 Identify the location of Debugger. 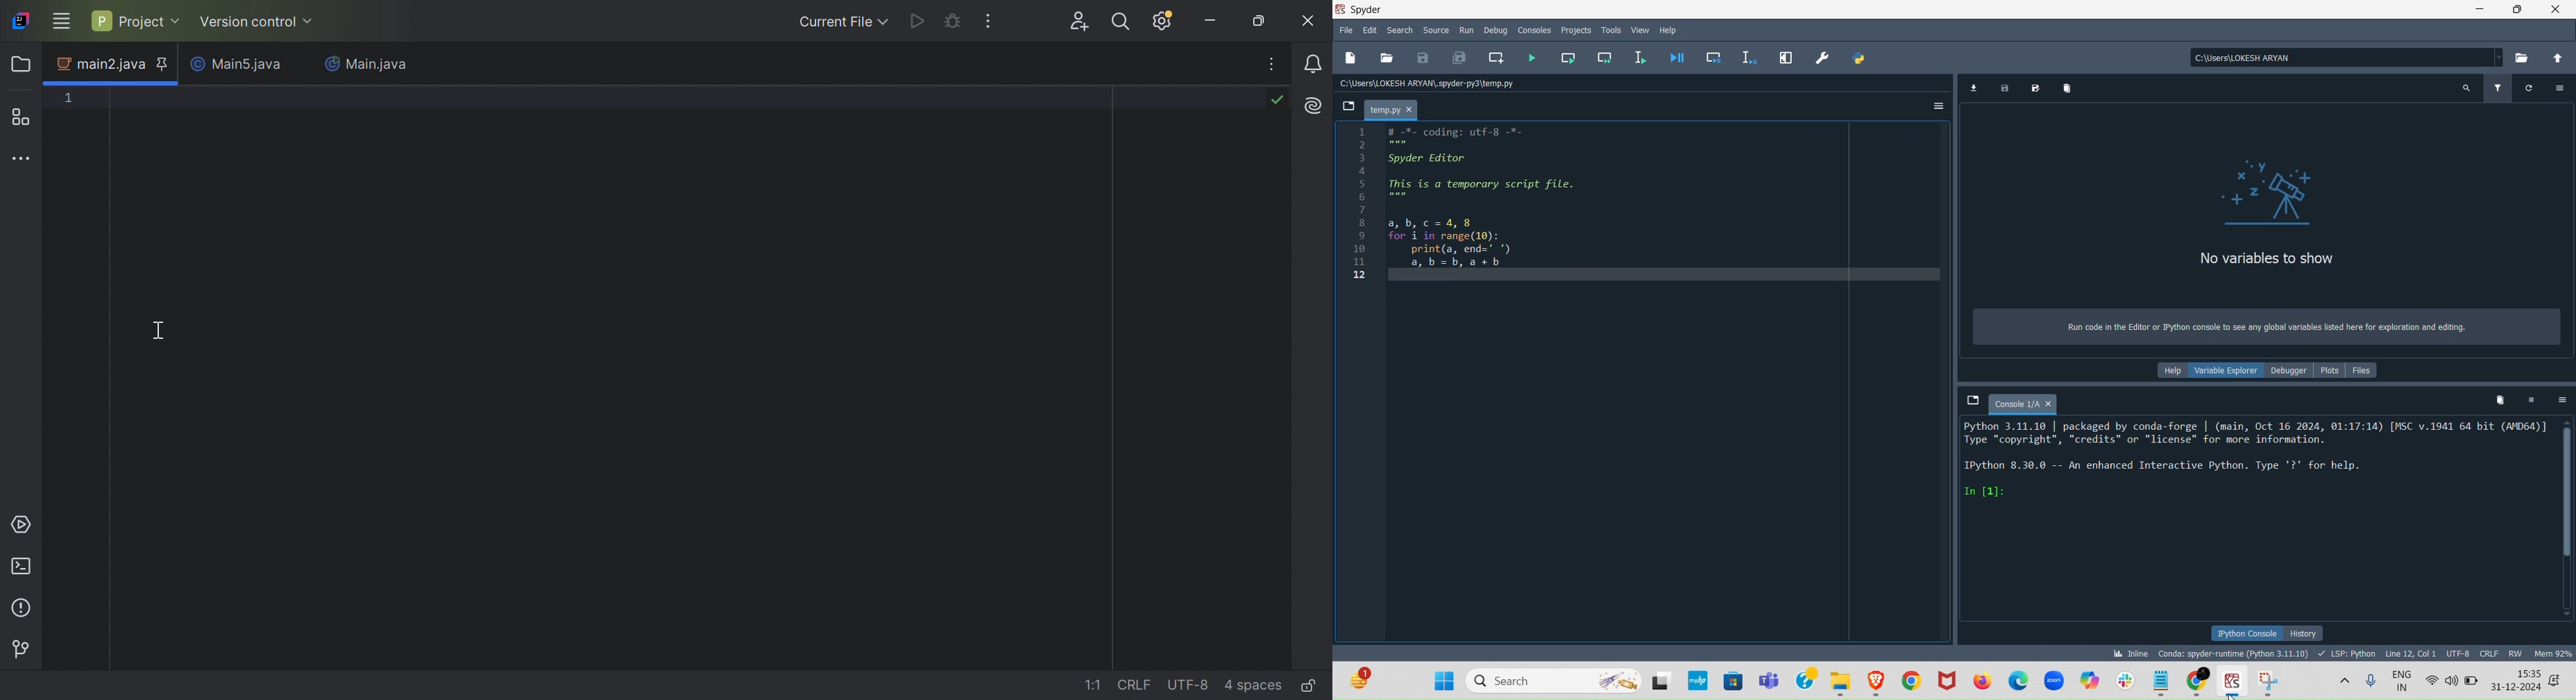
(2291, 371).